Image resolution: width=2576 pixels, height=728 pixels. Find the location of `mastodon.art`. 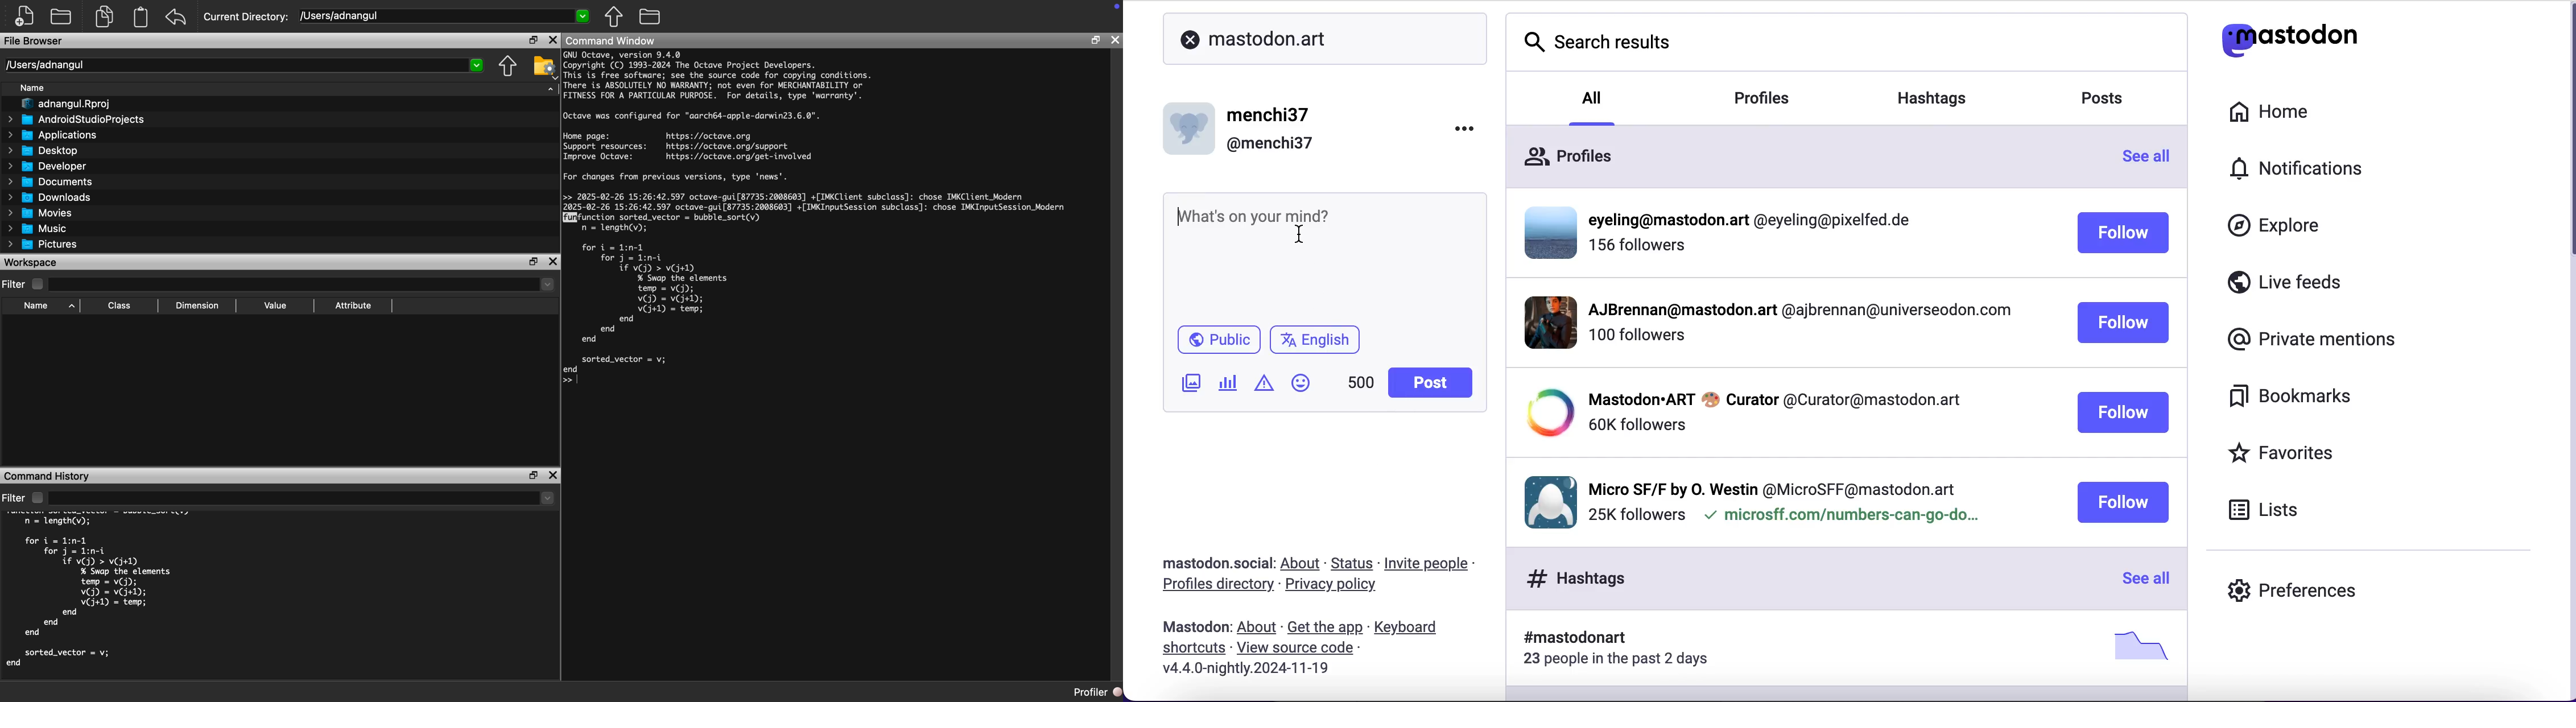

mastodon.art is located at coordinates (1304, 39).